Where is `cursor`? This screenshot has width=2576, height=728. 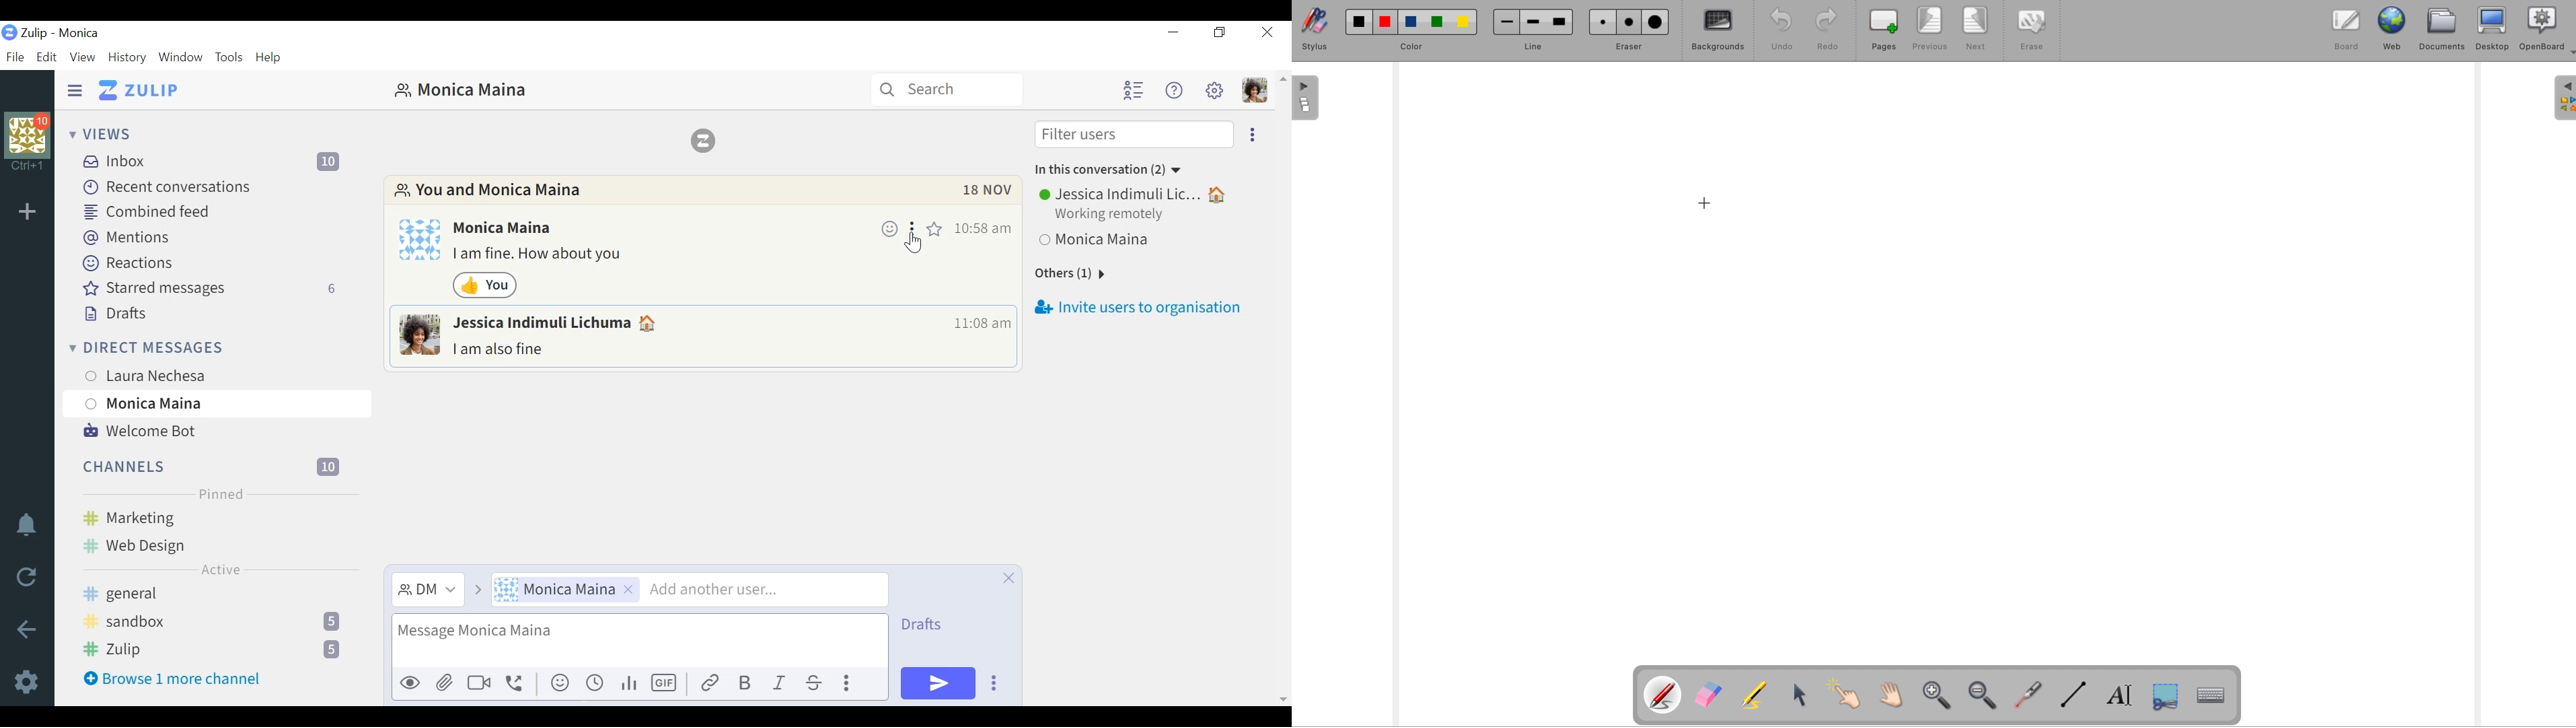 cursor is located at coordinates (1707, 204).